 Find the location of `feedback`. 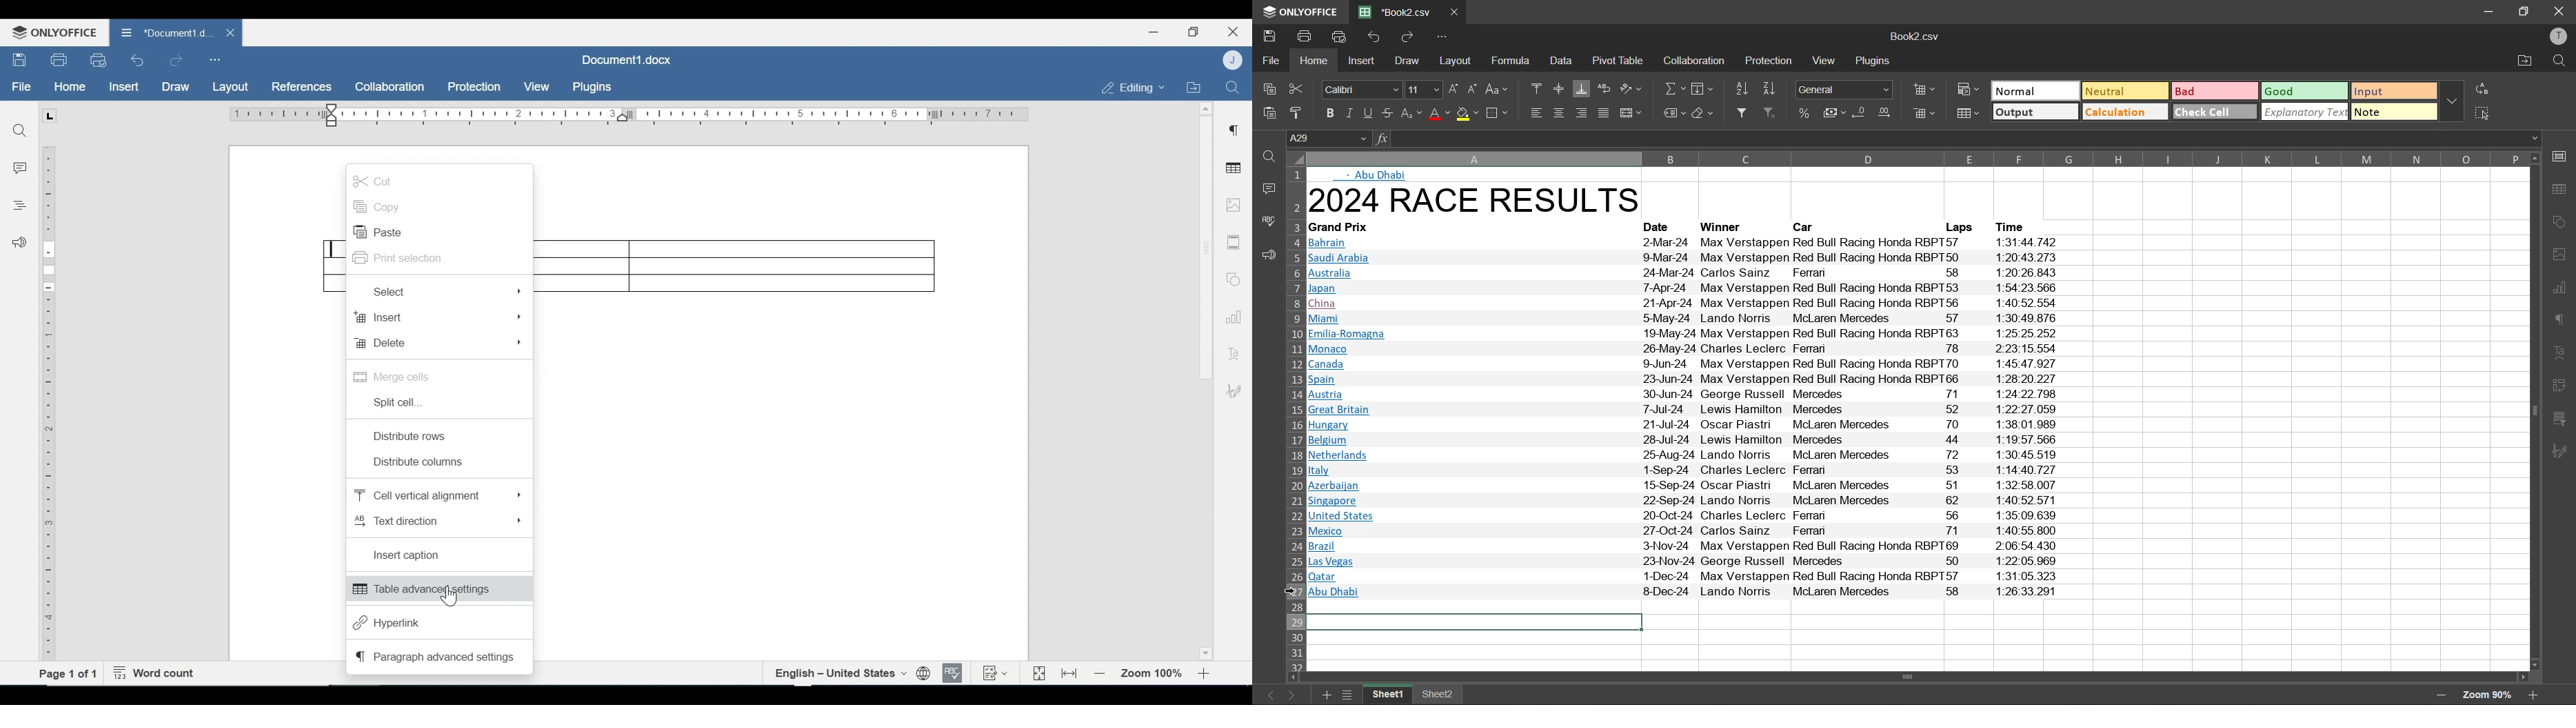

feedback is located at coordinates (1266, 257).